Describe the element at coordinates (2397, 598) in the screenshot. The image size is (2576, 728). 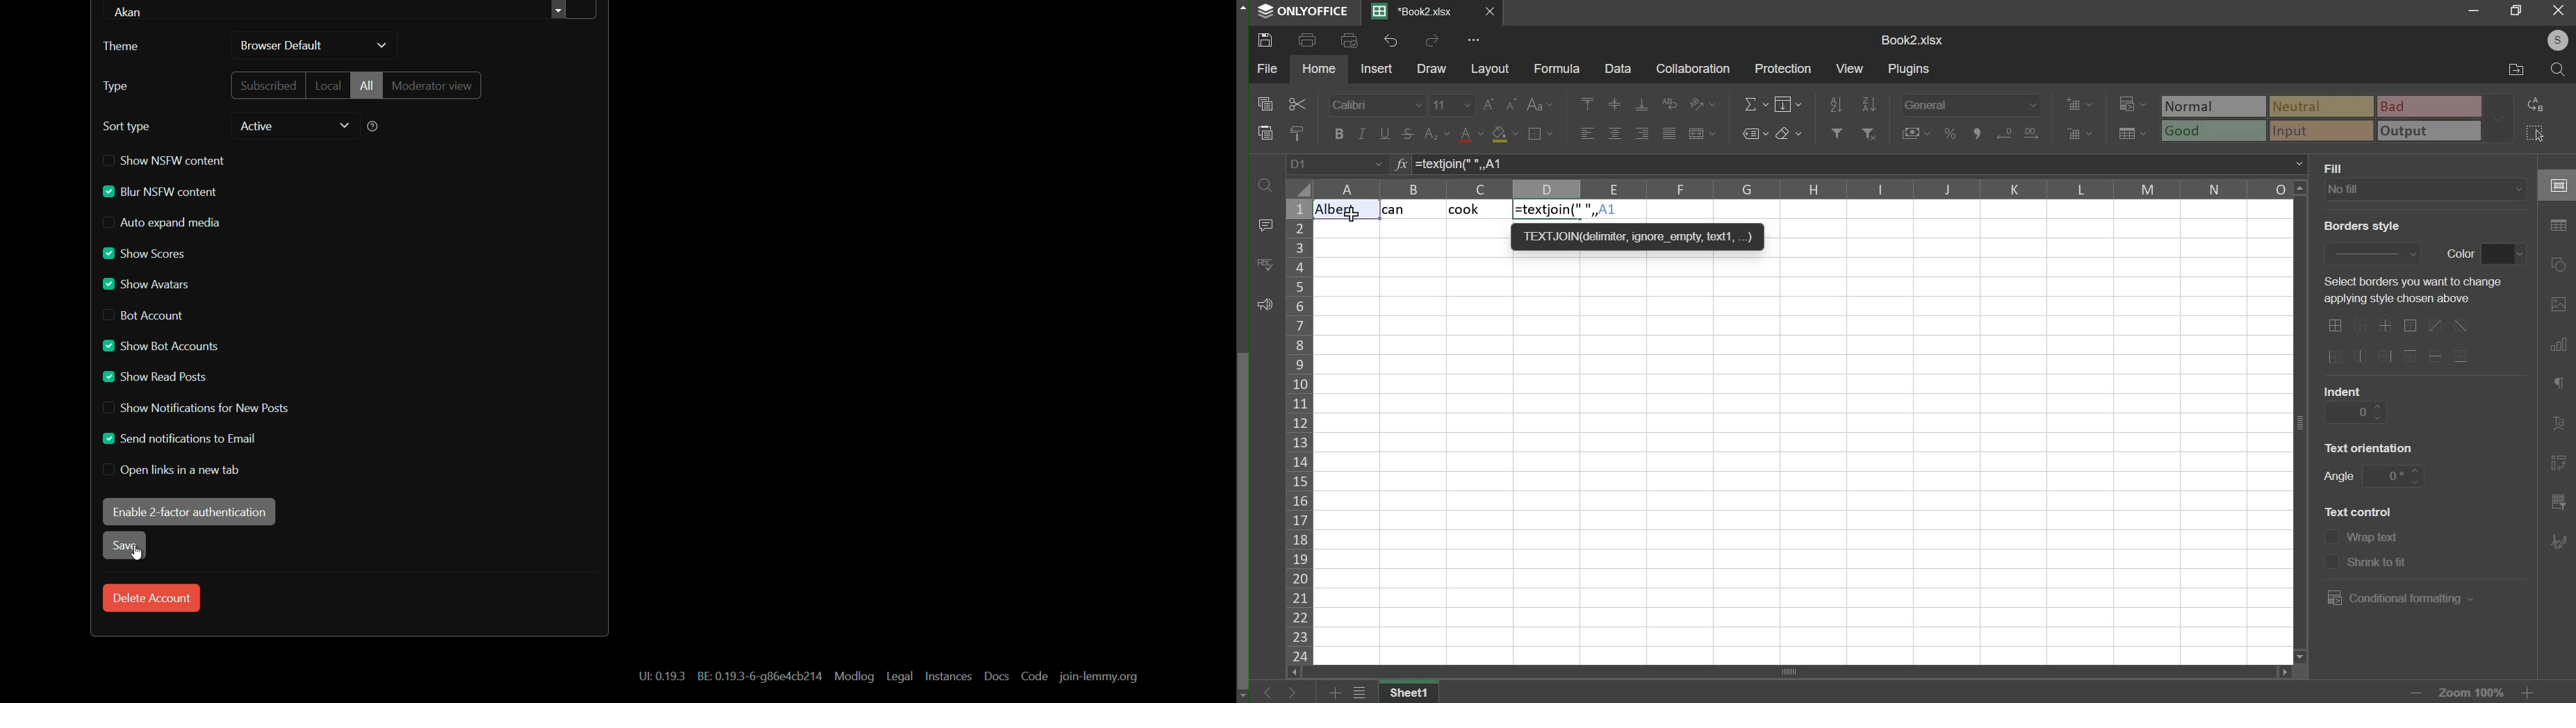
I see `conditional formatting` at that location.